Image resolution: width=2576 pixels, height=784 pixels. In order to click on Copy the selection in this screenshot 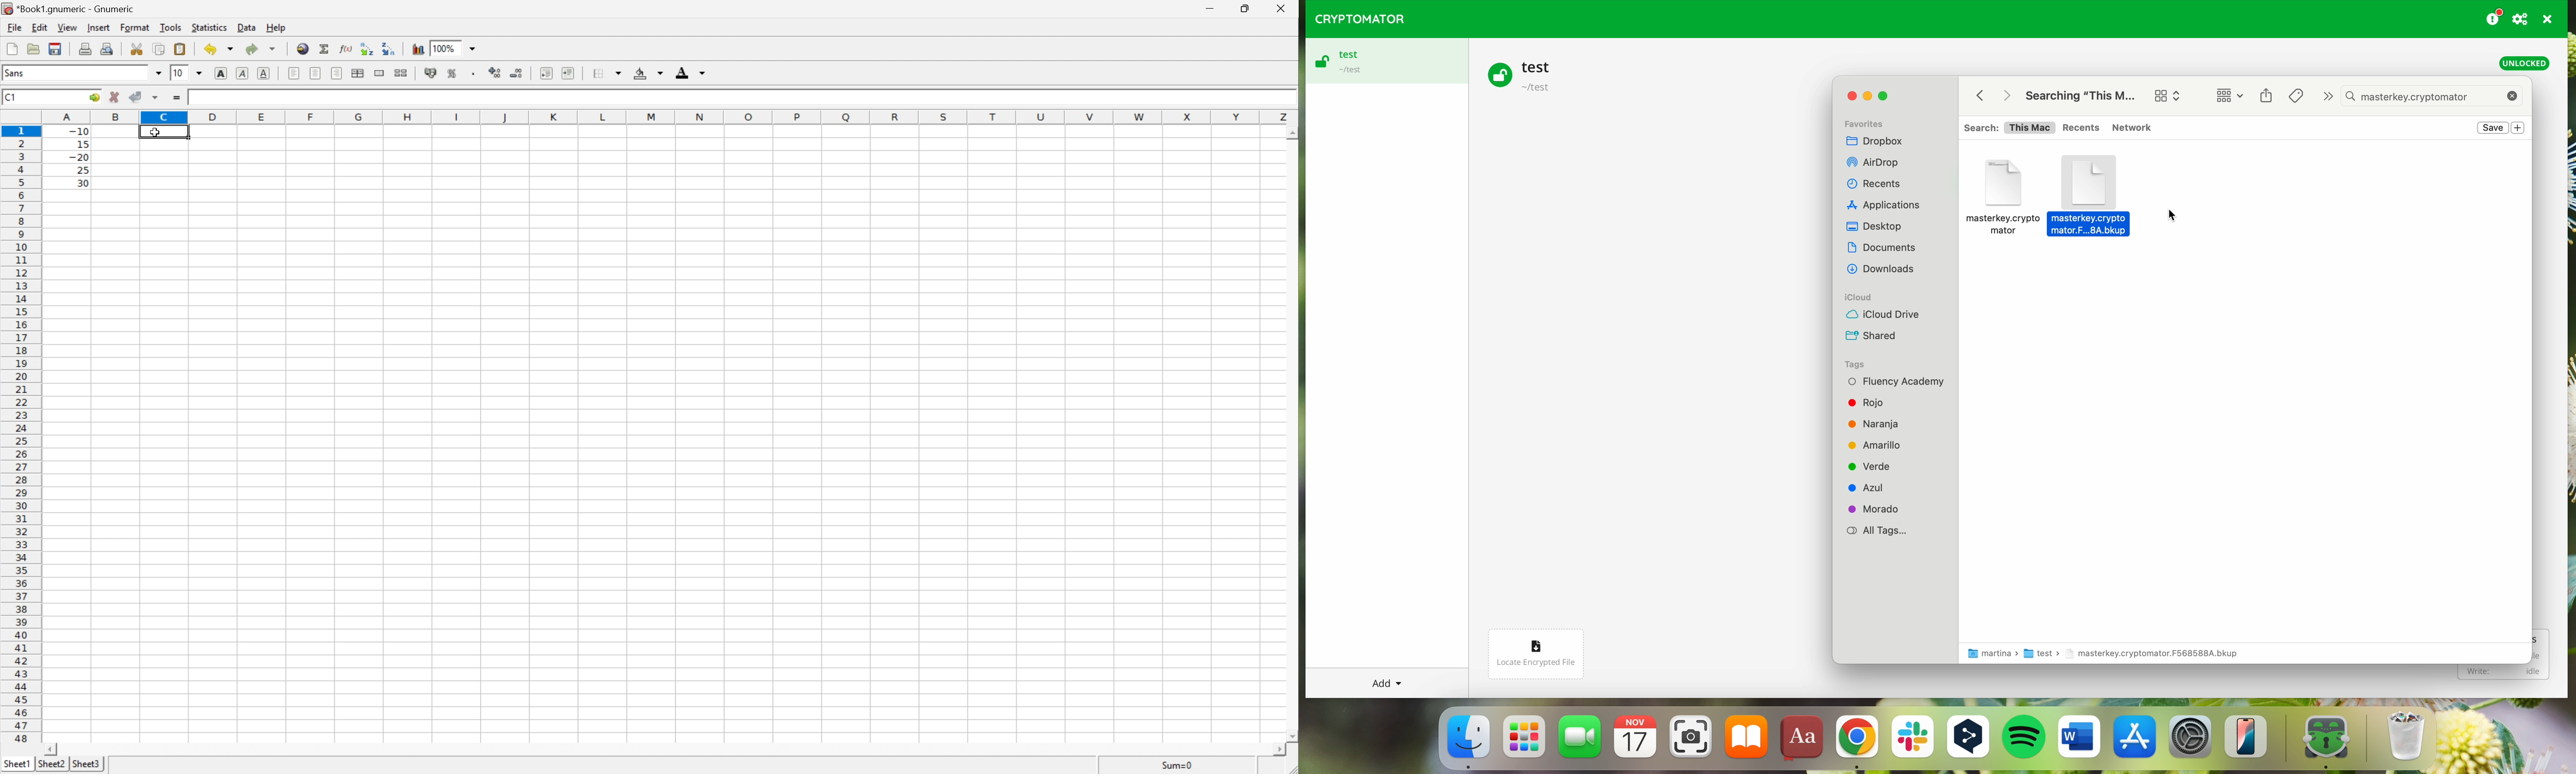, I will do `click(141, 45)`.